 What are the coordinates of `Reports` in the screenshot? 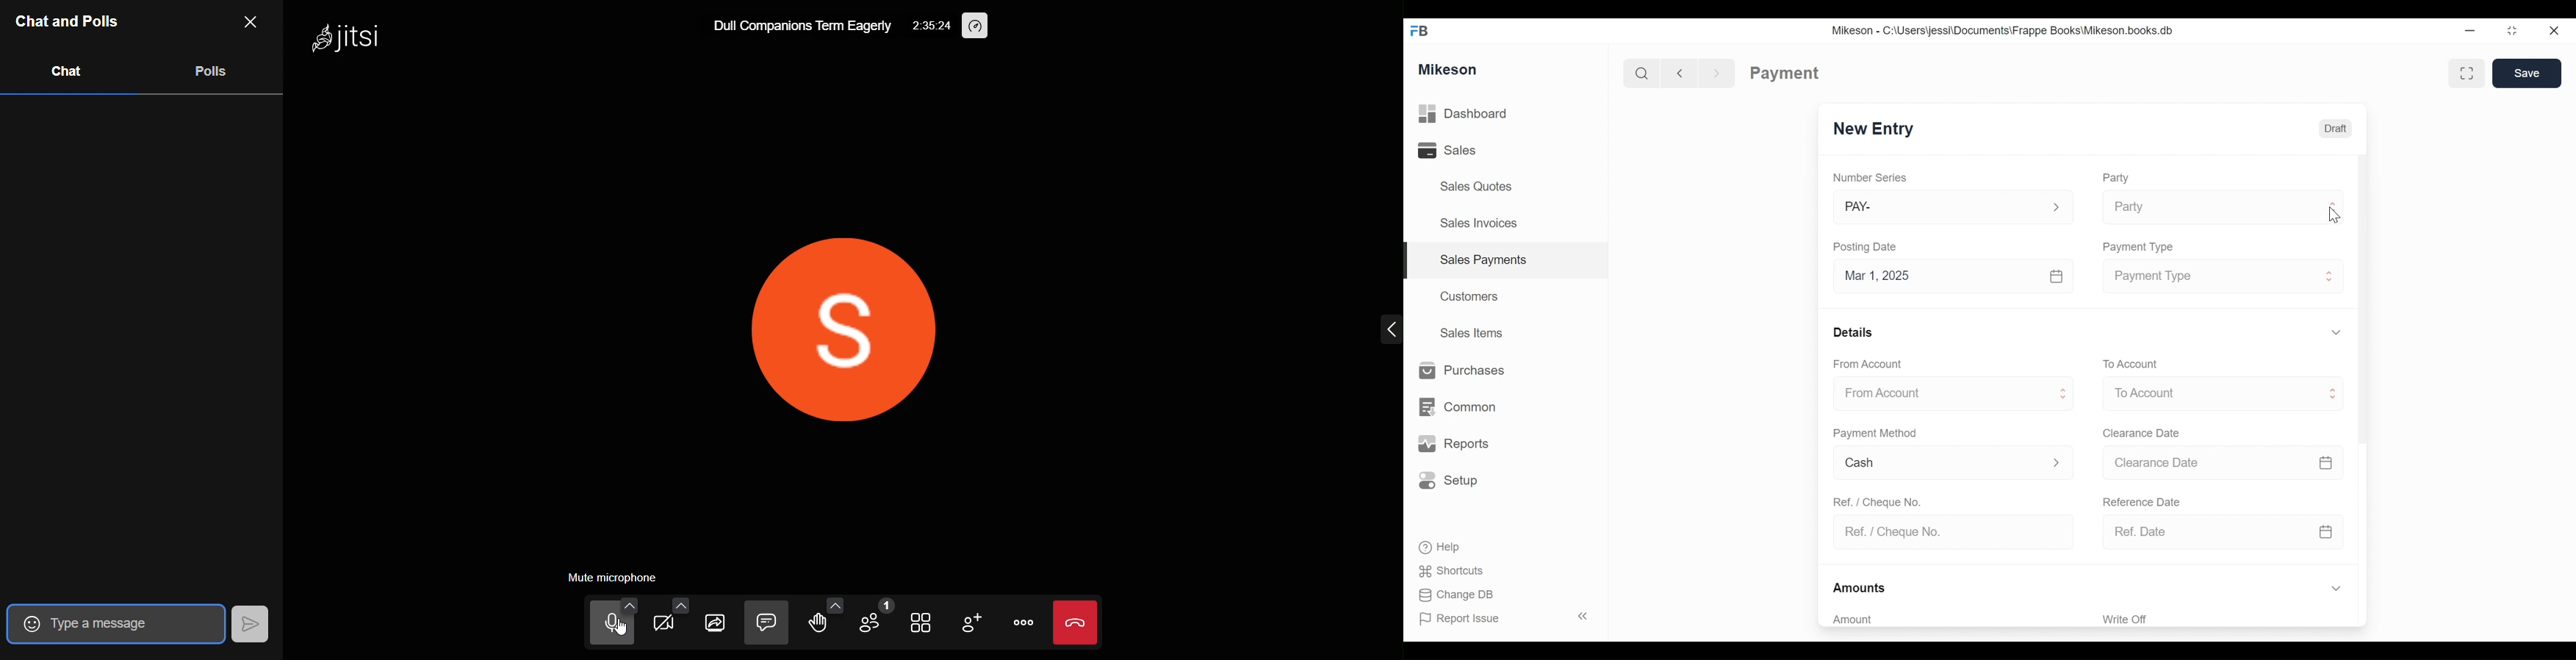 It's located at (1456, 444).